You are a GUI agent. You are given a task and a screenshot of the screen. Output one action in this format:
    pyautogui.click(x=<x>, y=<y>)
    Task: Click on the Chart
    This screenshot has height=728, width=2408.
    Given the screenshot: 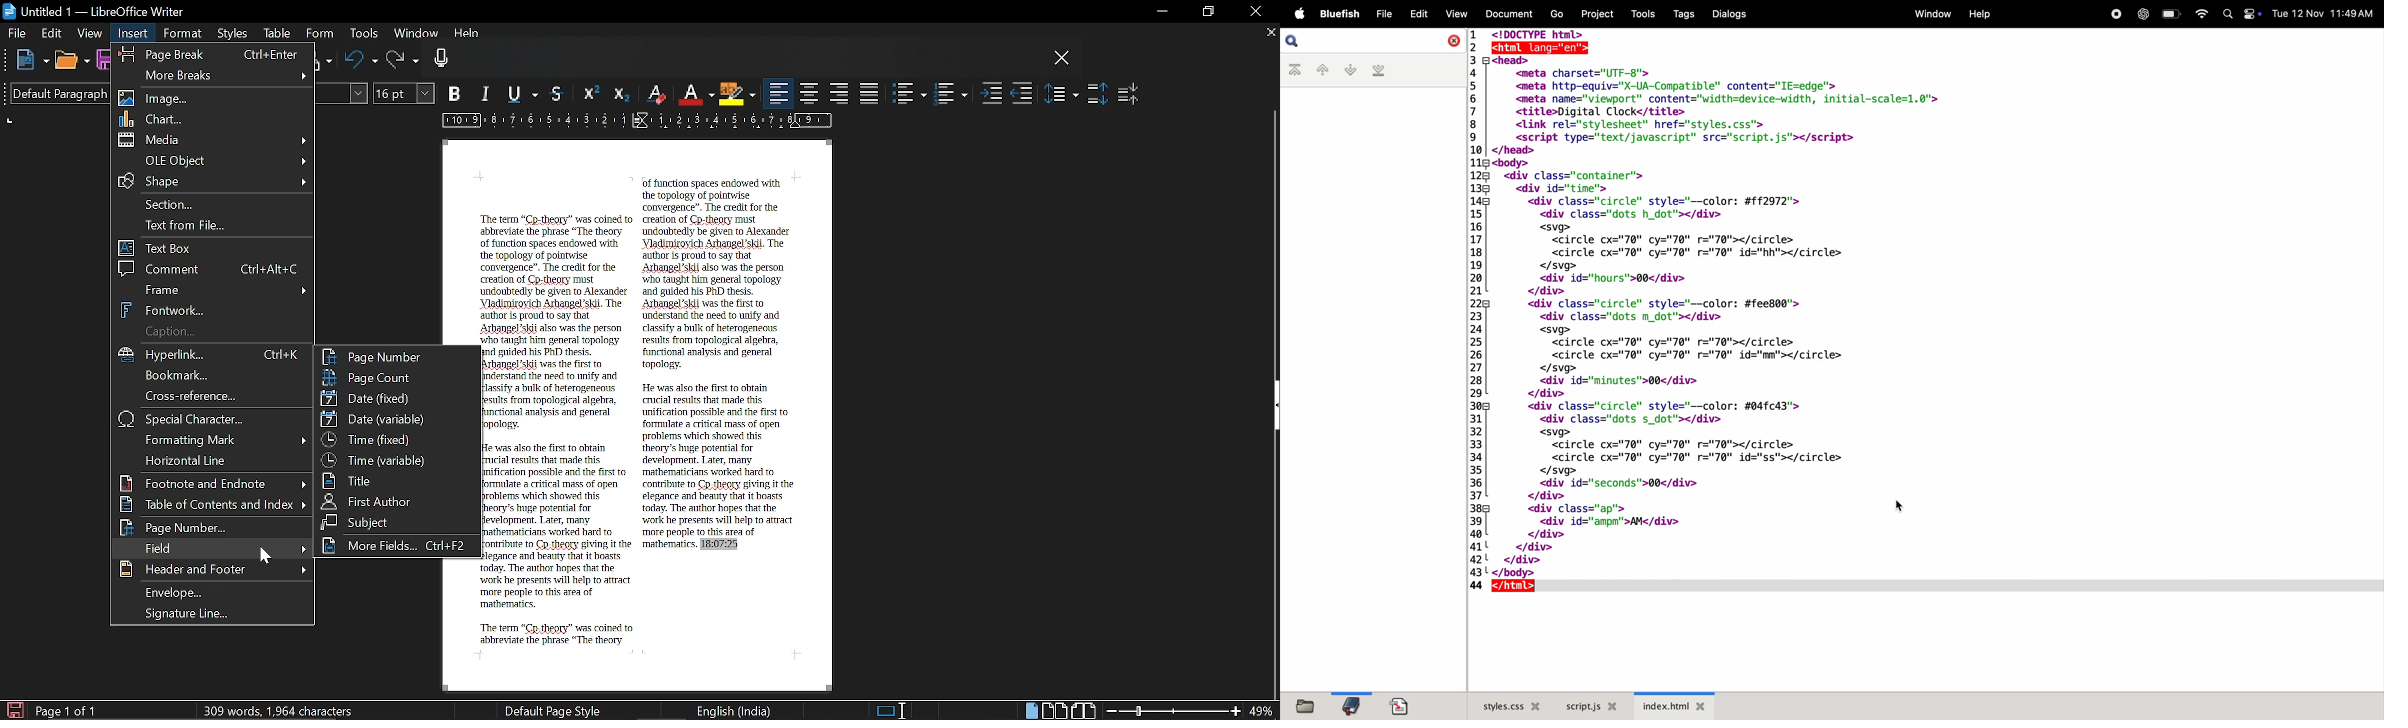 What is the action you would take?
    pyautogui.click(x=214, y=118)
    